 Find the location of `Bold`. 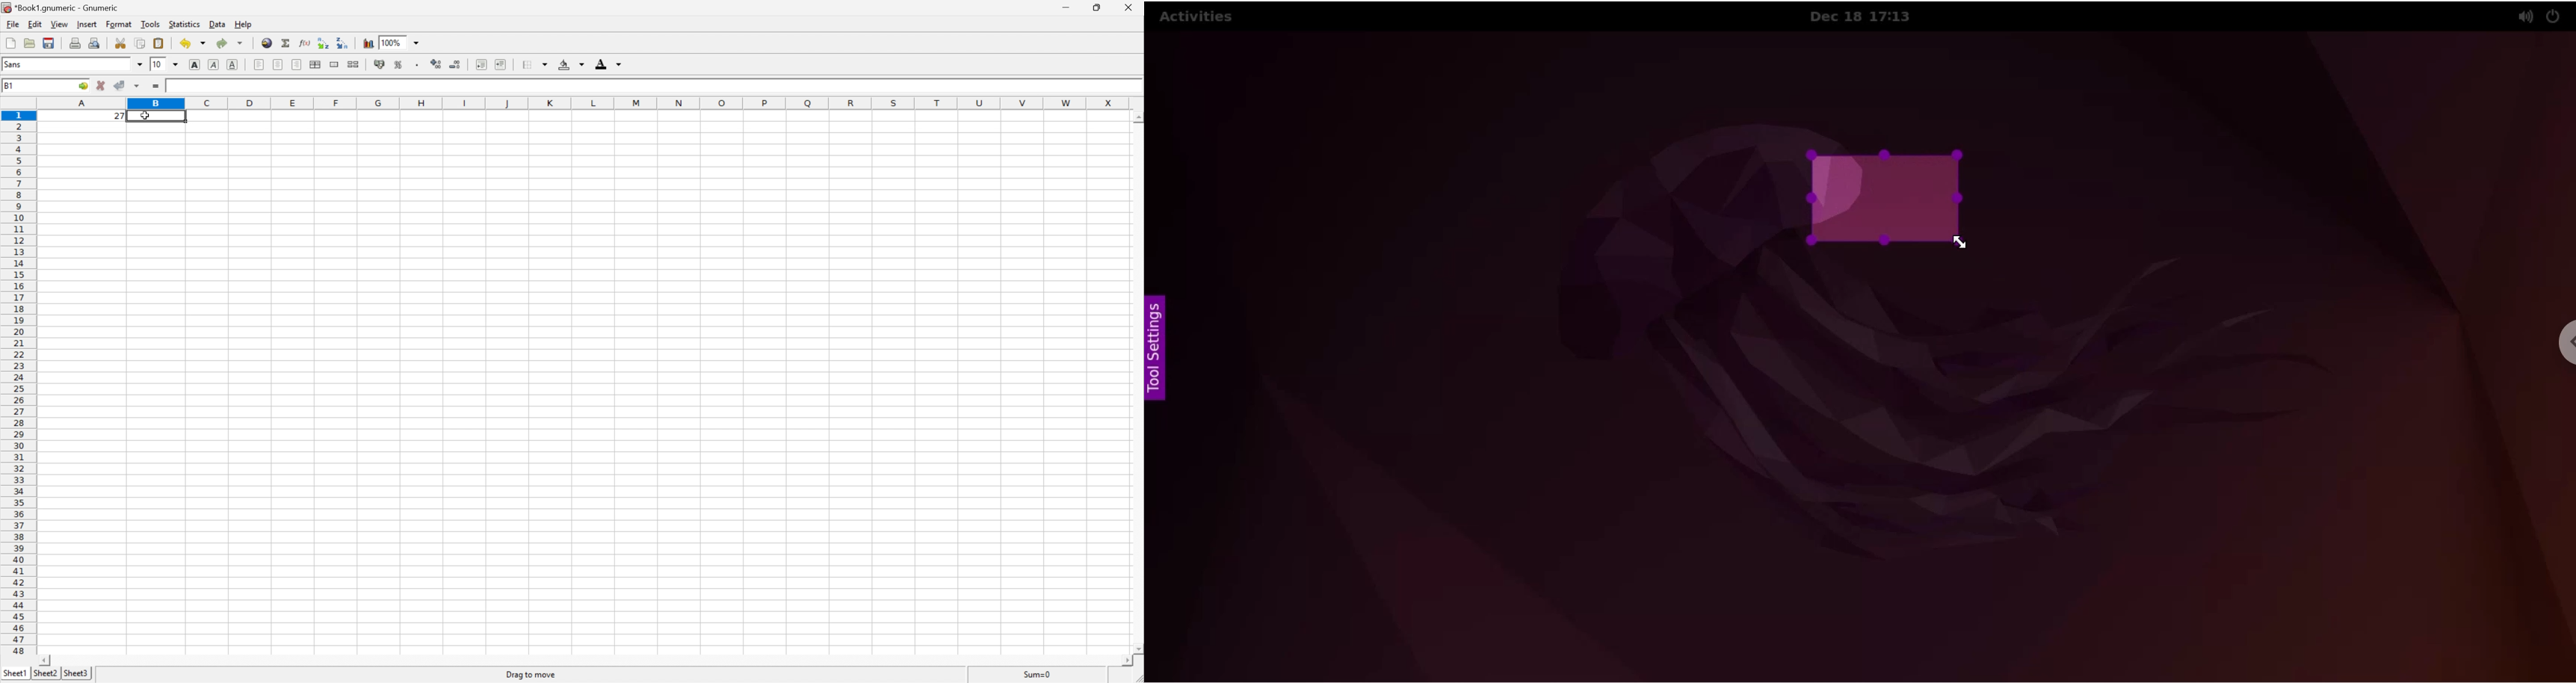

Bold is located at coordinates (194, 64).